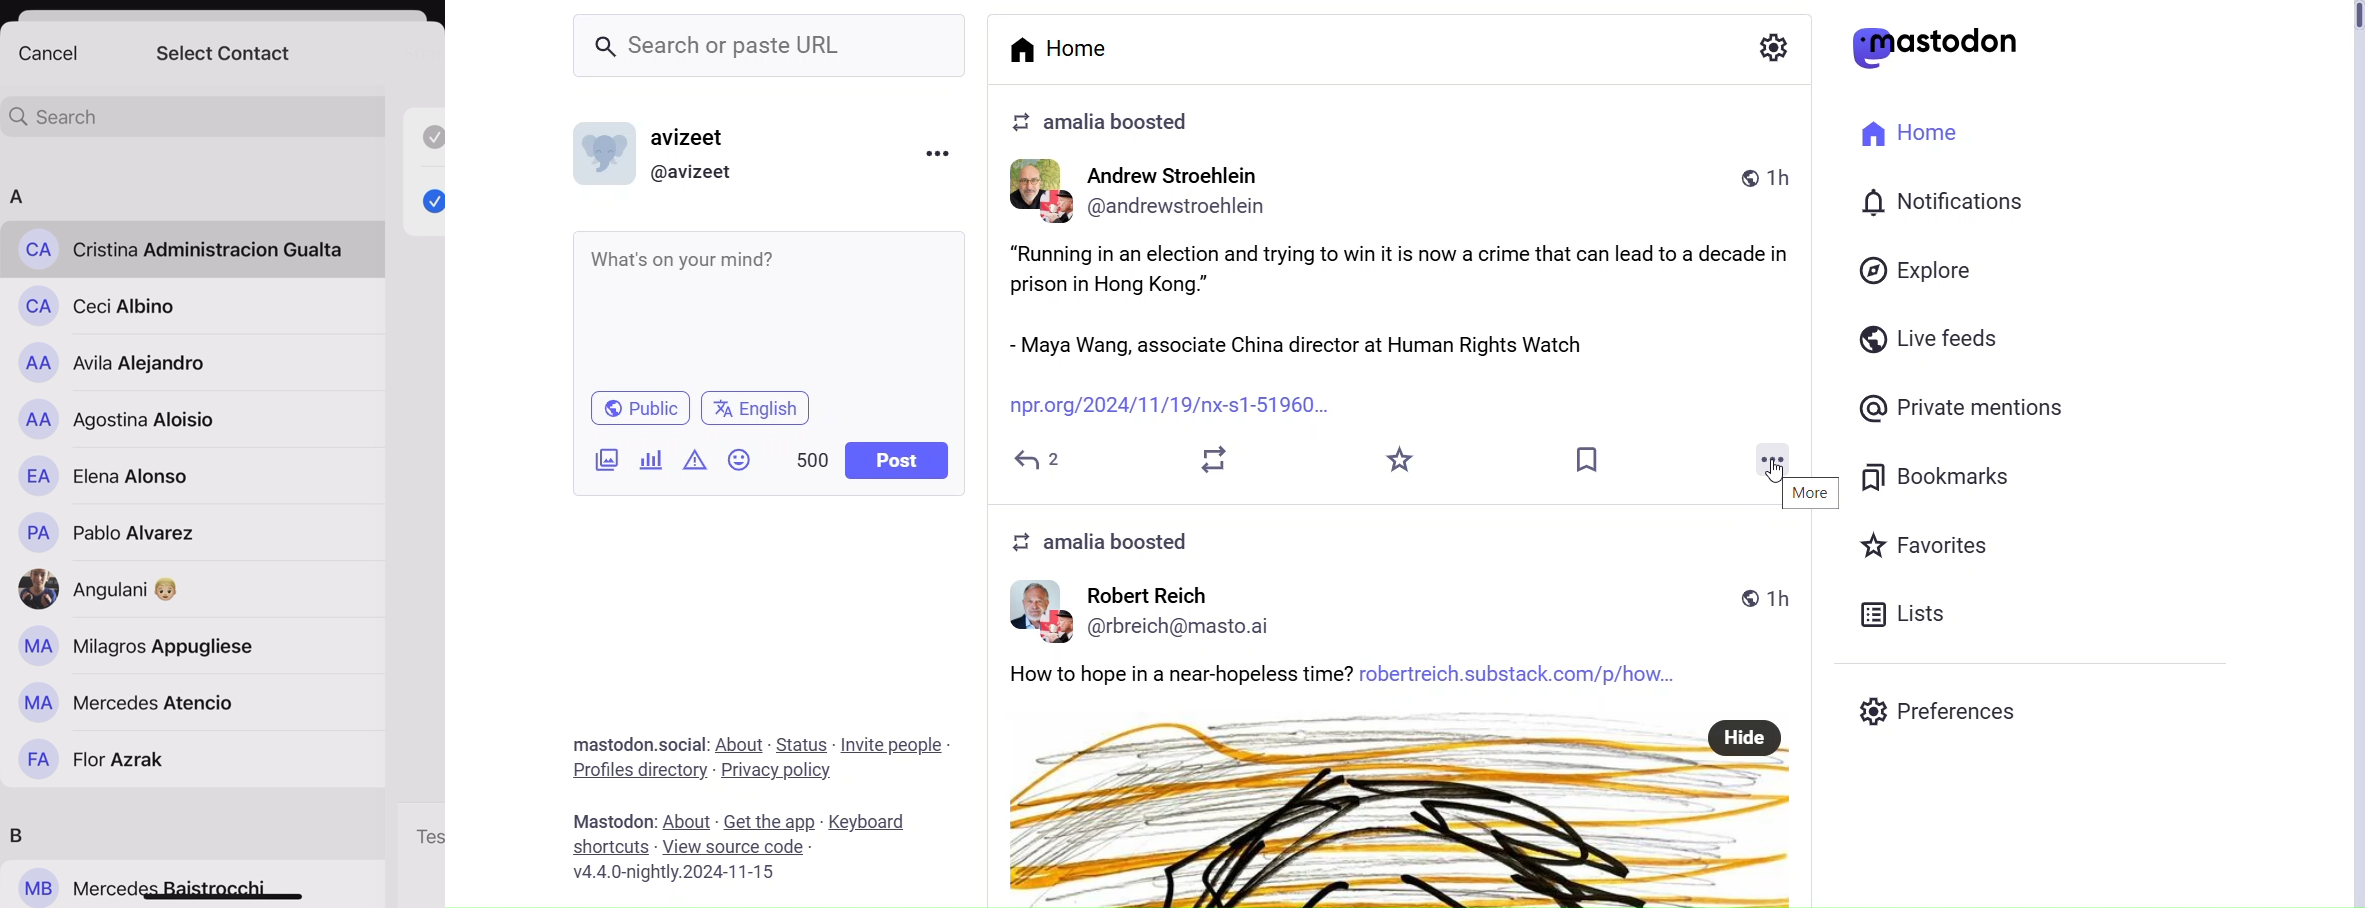 The height and width of the screenshot is (924, 2380). What do you see at coordinates (1067, 47) in the screenshot?
I see `Home` at bounding box center [1067, 47].